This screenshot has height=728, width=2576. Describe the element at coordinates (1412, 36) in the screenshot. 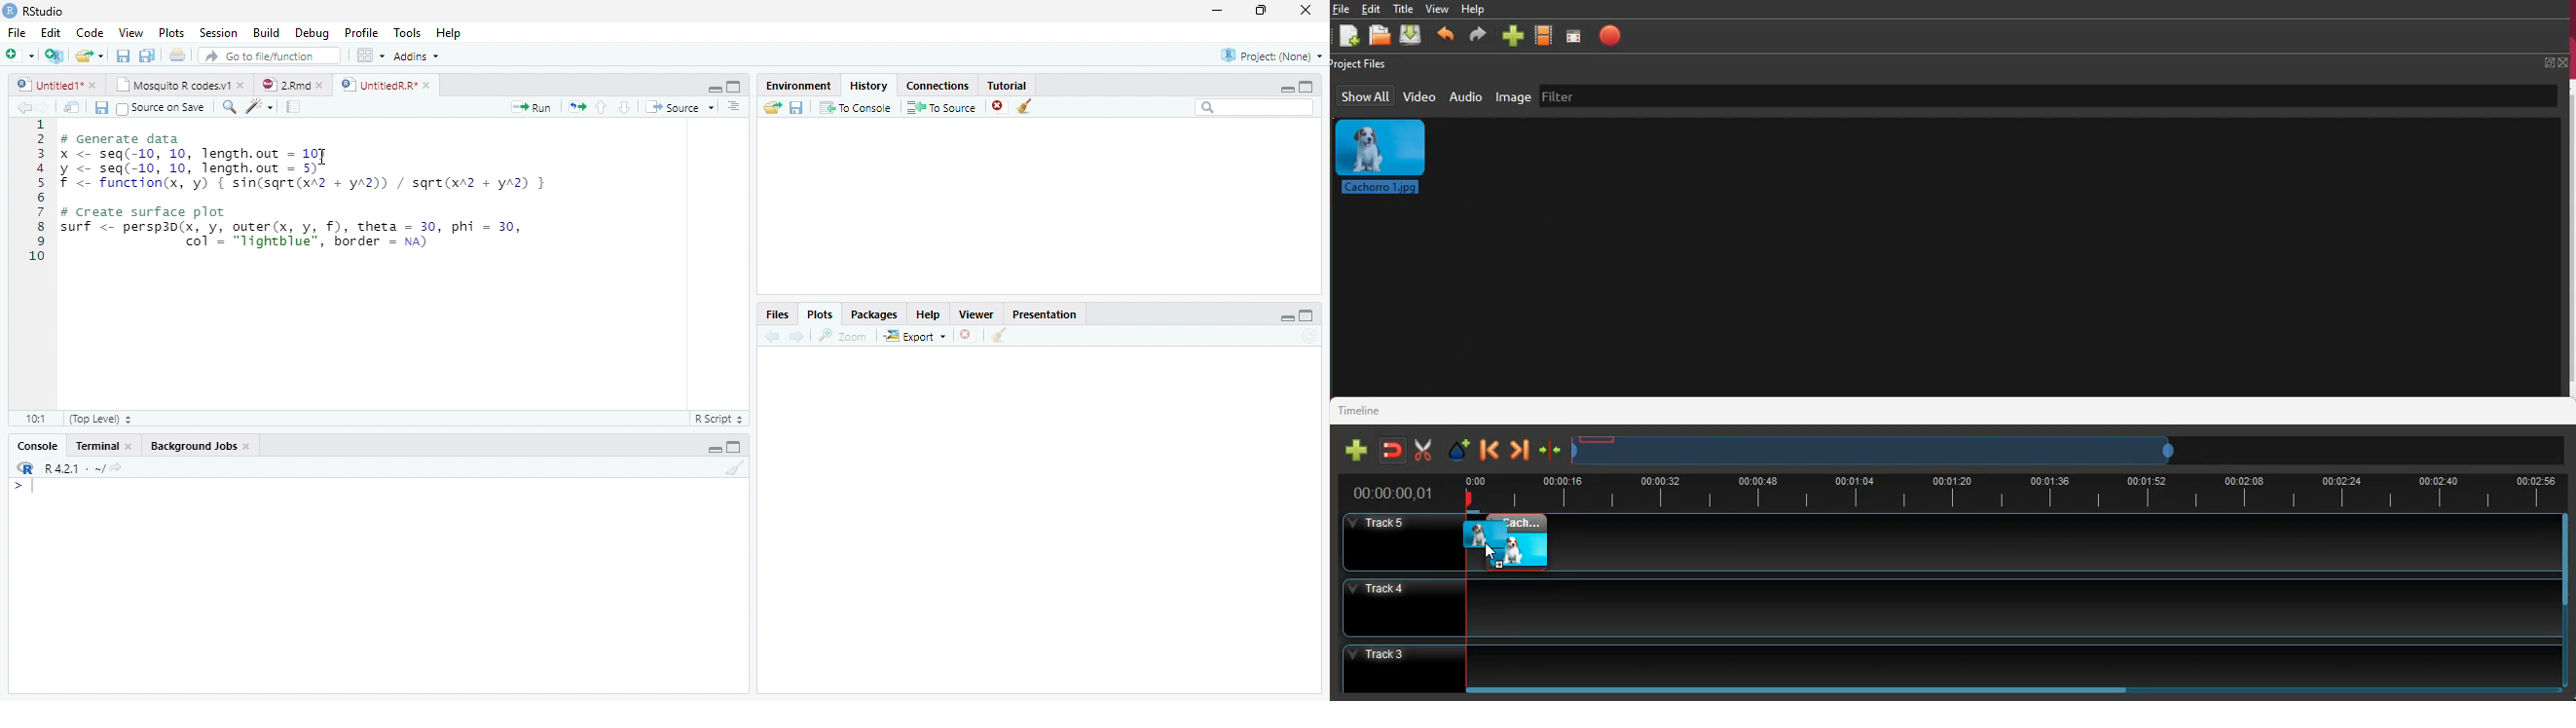

I see `upload` at that location.